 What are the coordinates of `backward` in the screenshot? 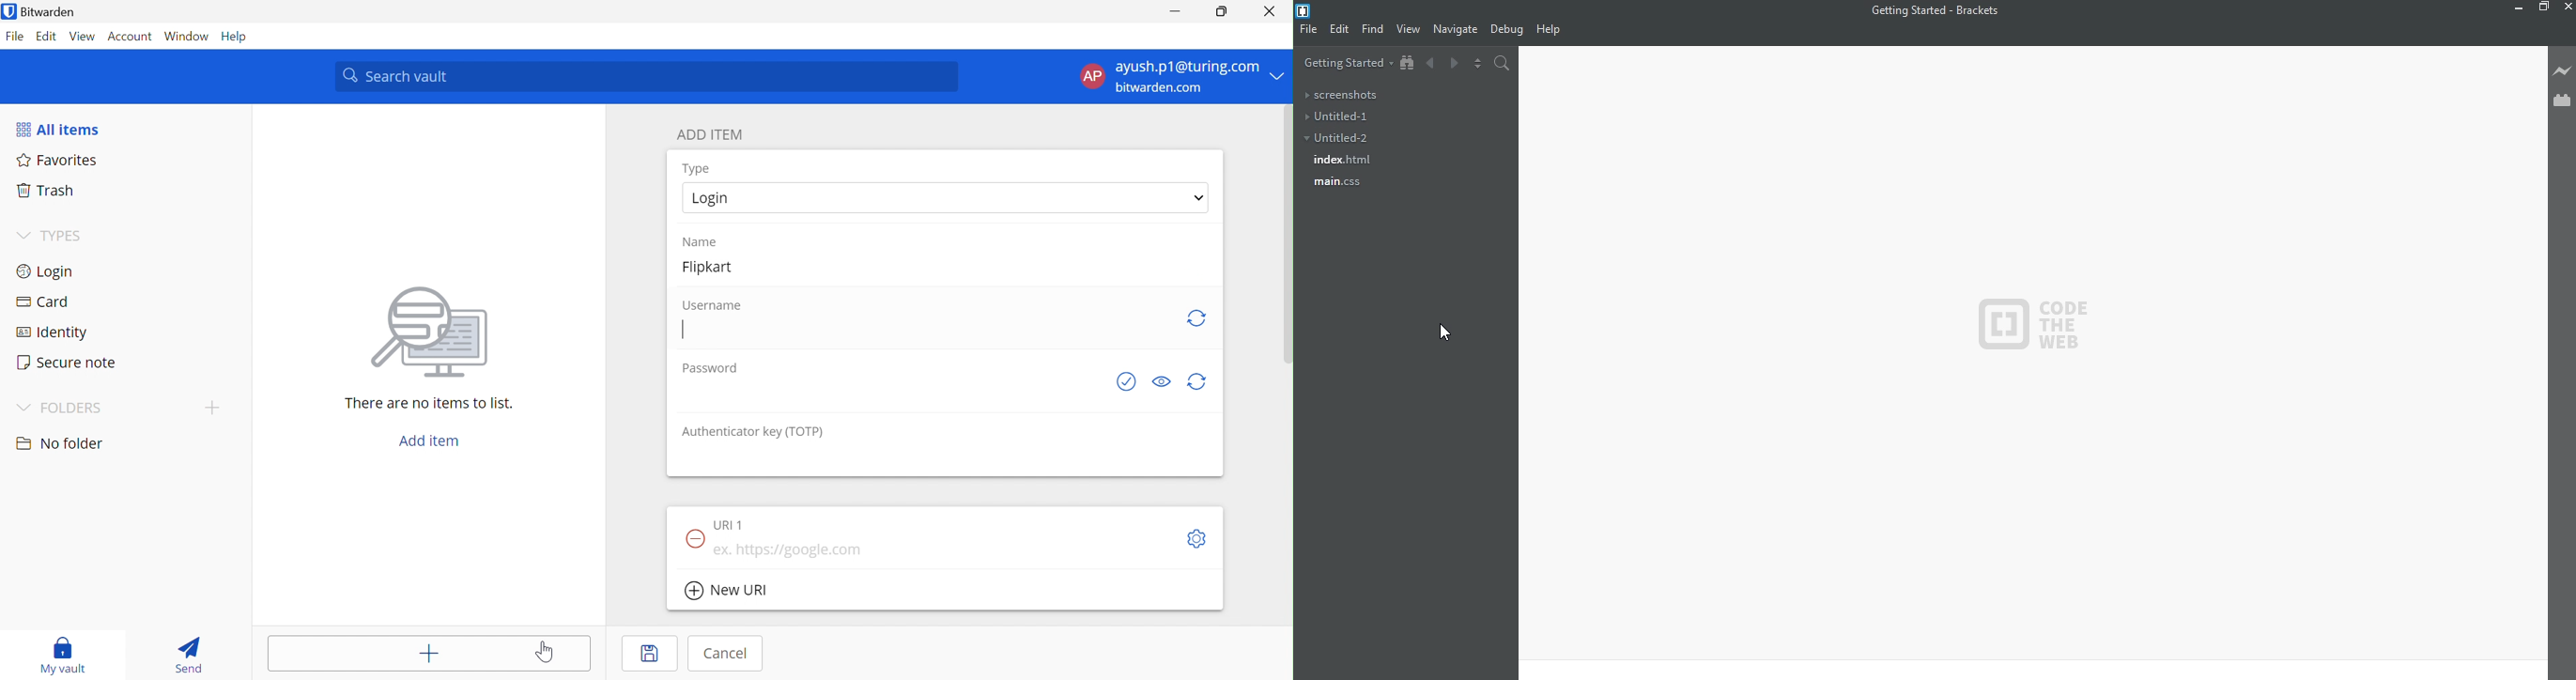 It's located at (1430, 64).